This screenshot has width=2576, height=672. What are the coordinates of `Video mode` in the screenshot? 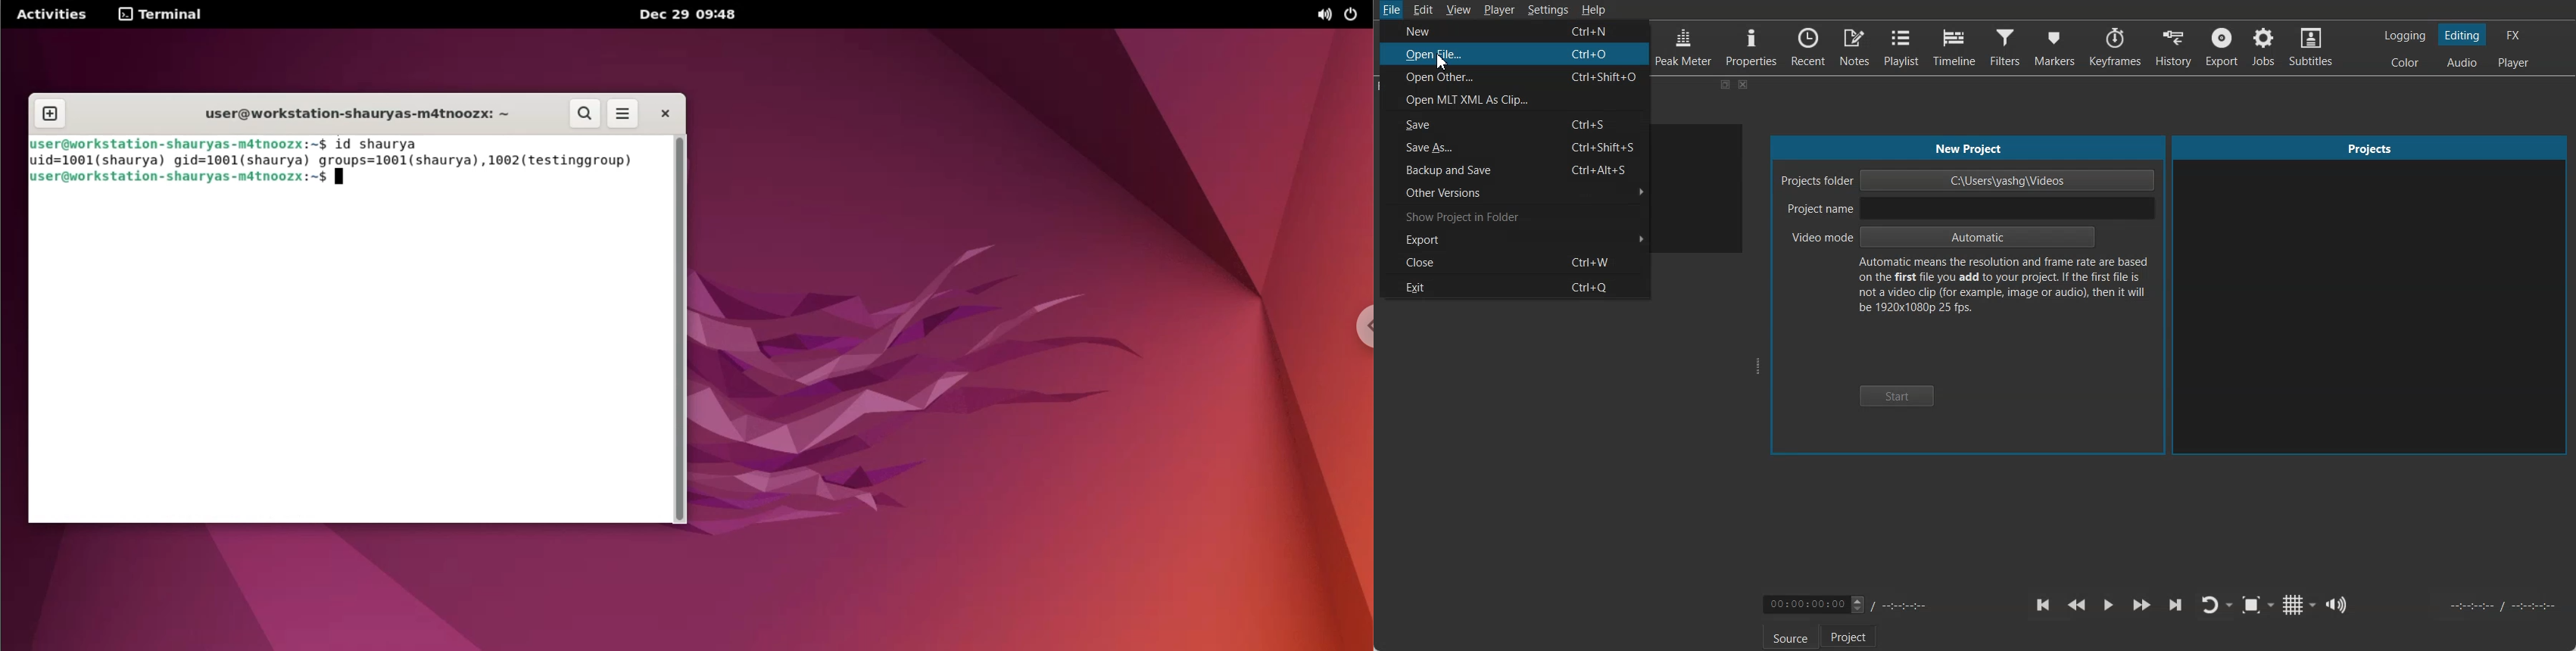 It's located at (1815, 238).